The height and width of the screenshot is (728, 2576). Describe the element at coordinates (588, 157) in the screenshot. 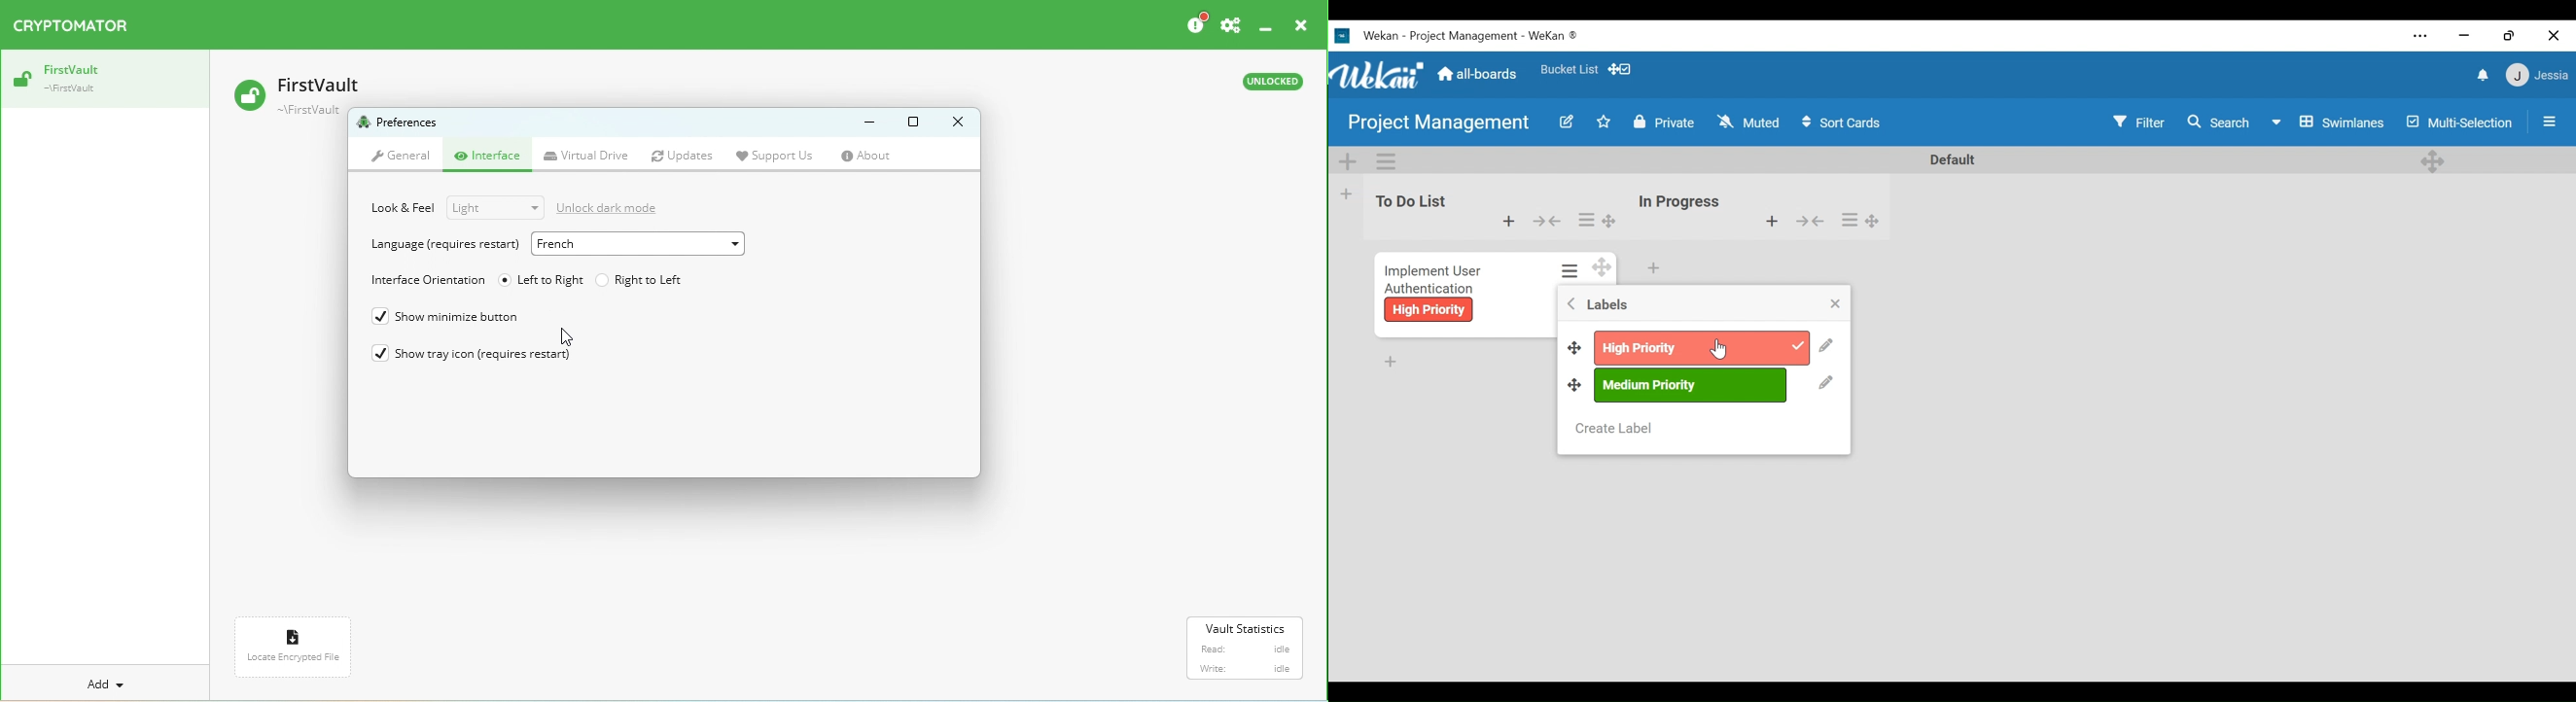

I see `Virtual drive` at that location.